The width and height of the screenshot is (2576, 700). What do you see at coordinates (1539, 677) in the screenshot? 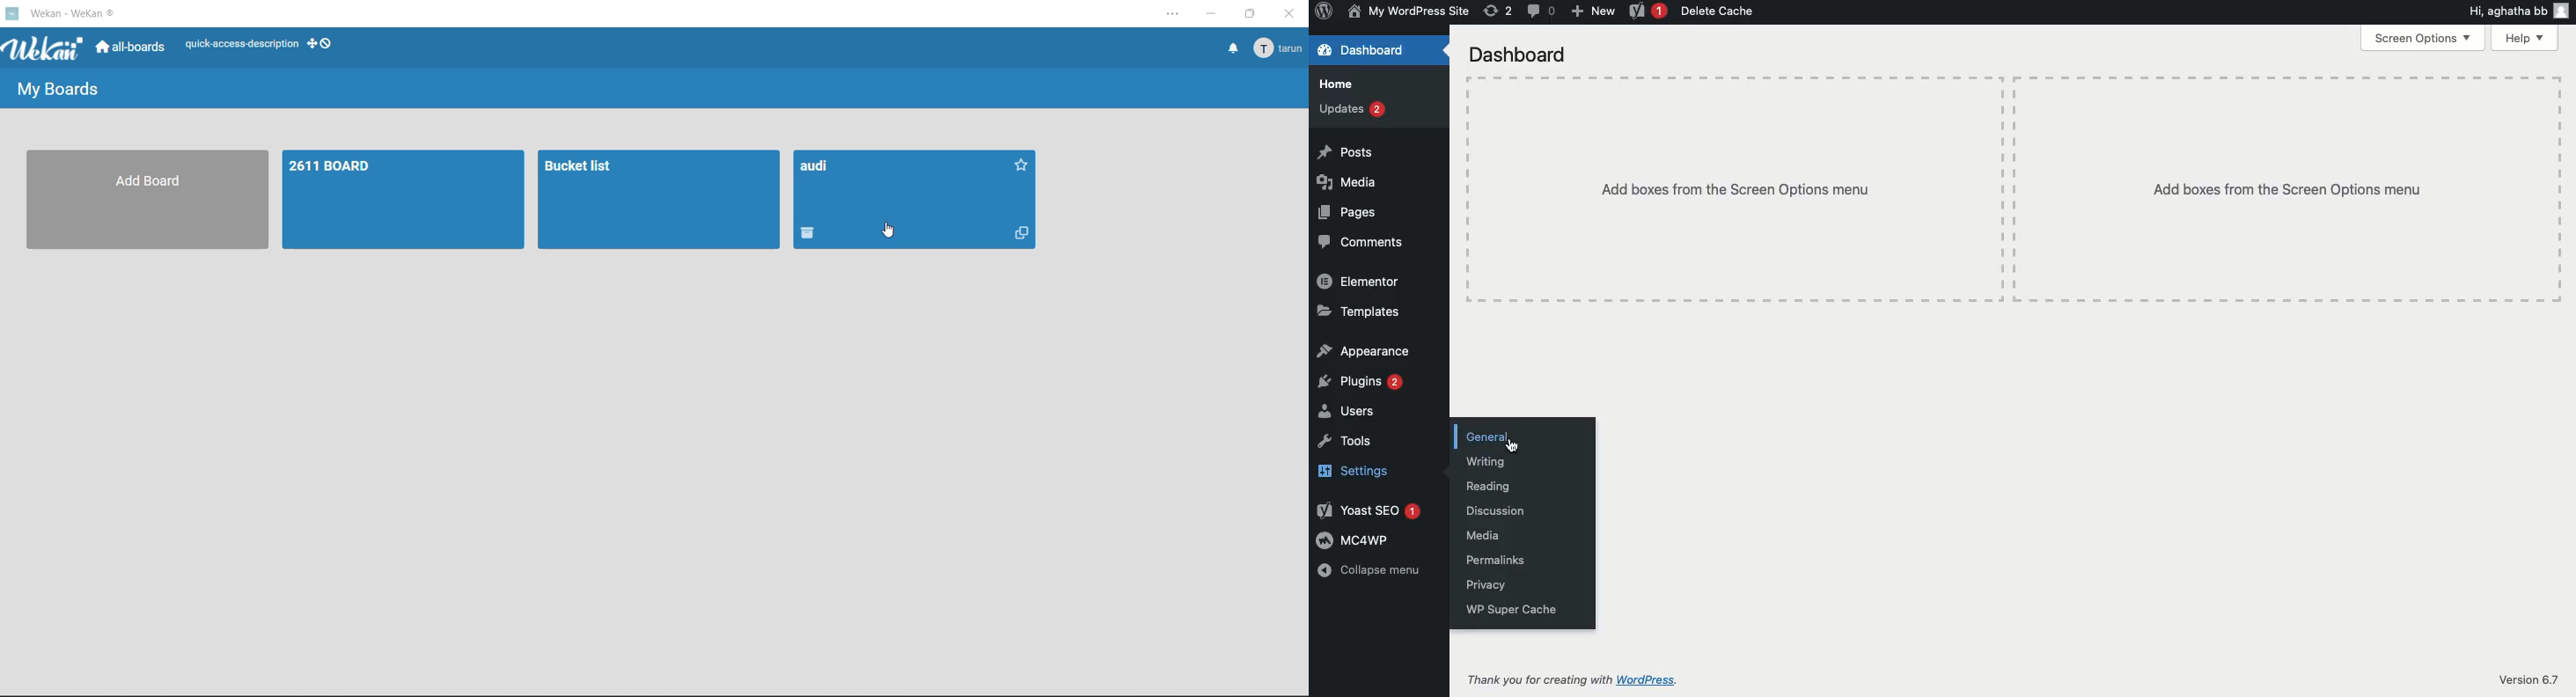
I see `Thank you for creating with` at bounding box center [1539, 677].